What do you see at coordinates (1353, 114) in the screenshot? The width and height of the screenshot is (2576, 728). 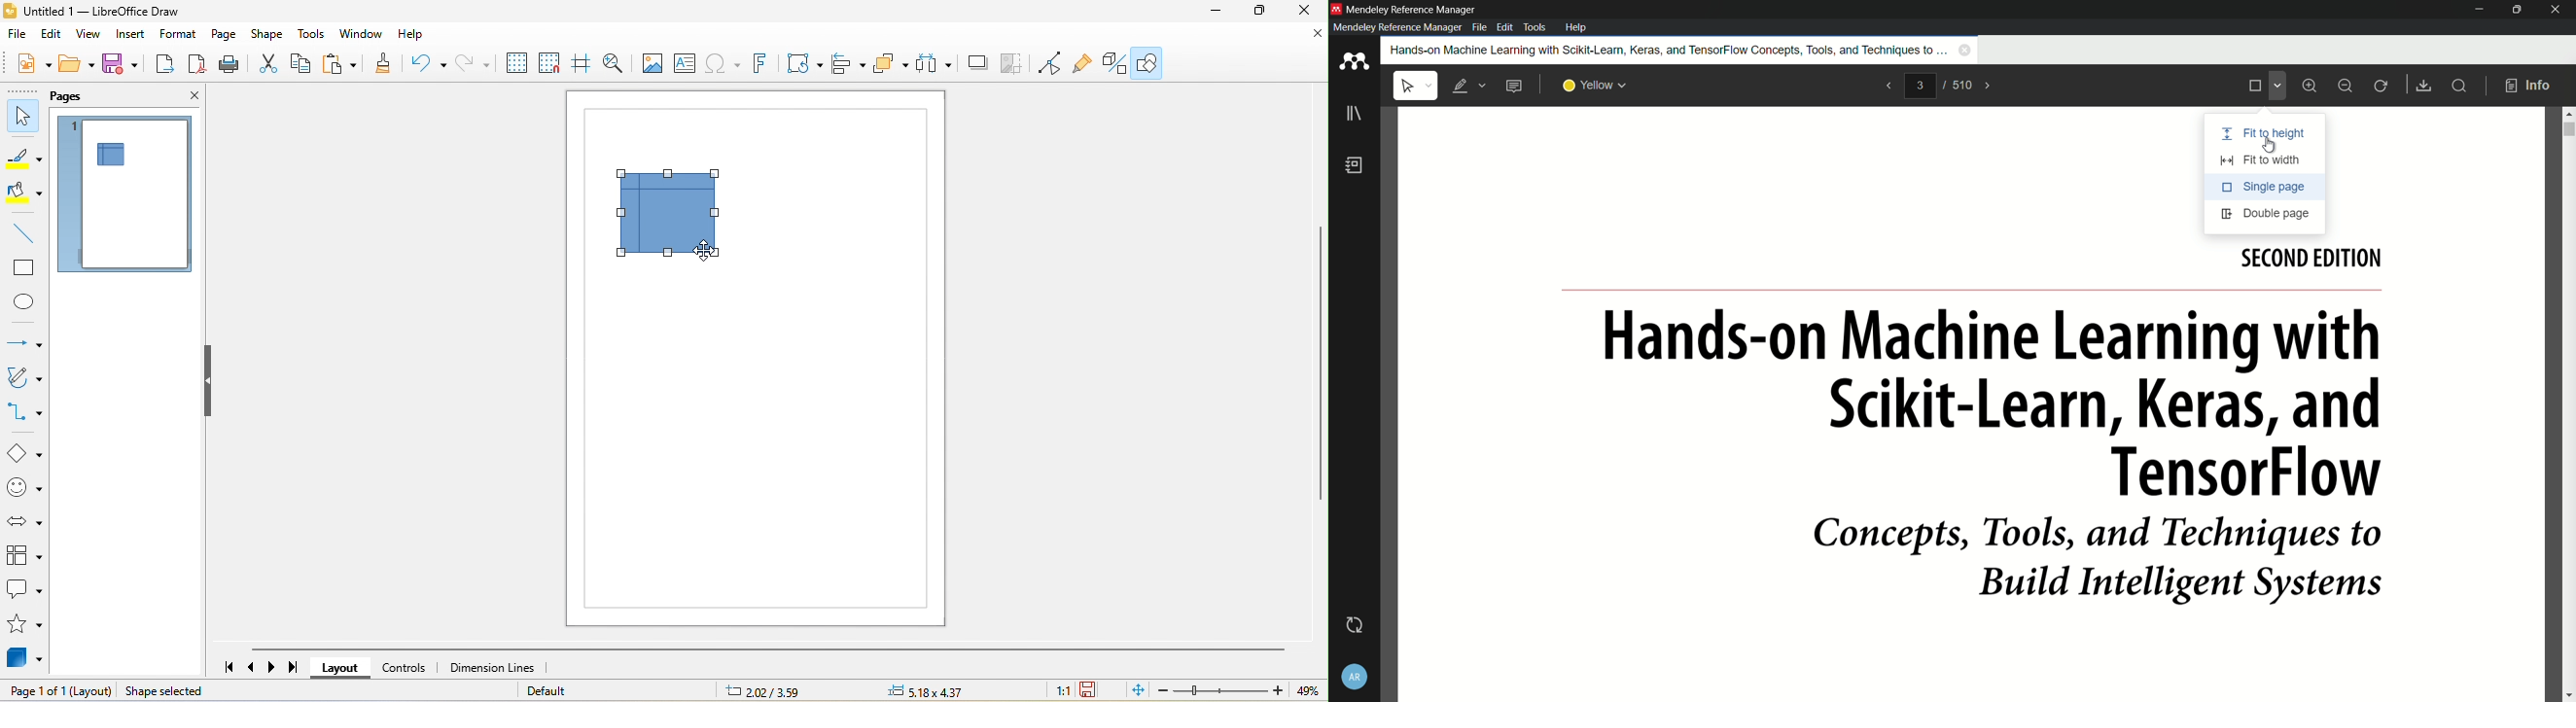 I see `library` at bounding box center [1353, 114].